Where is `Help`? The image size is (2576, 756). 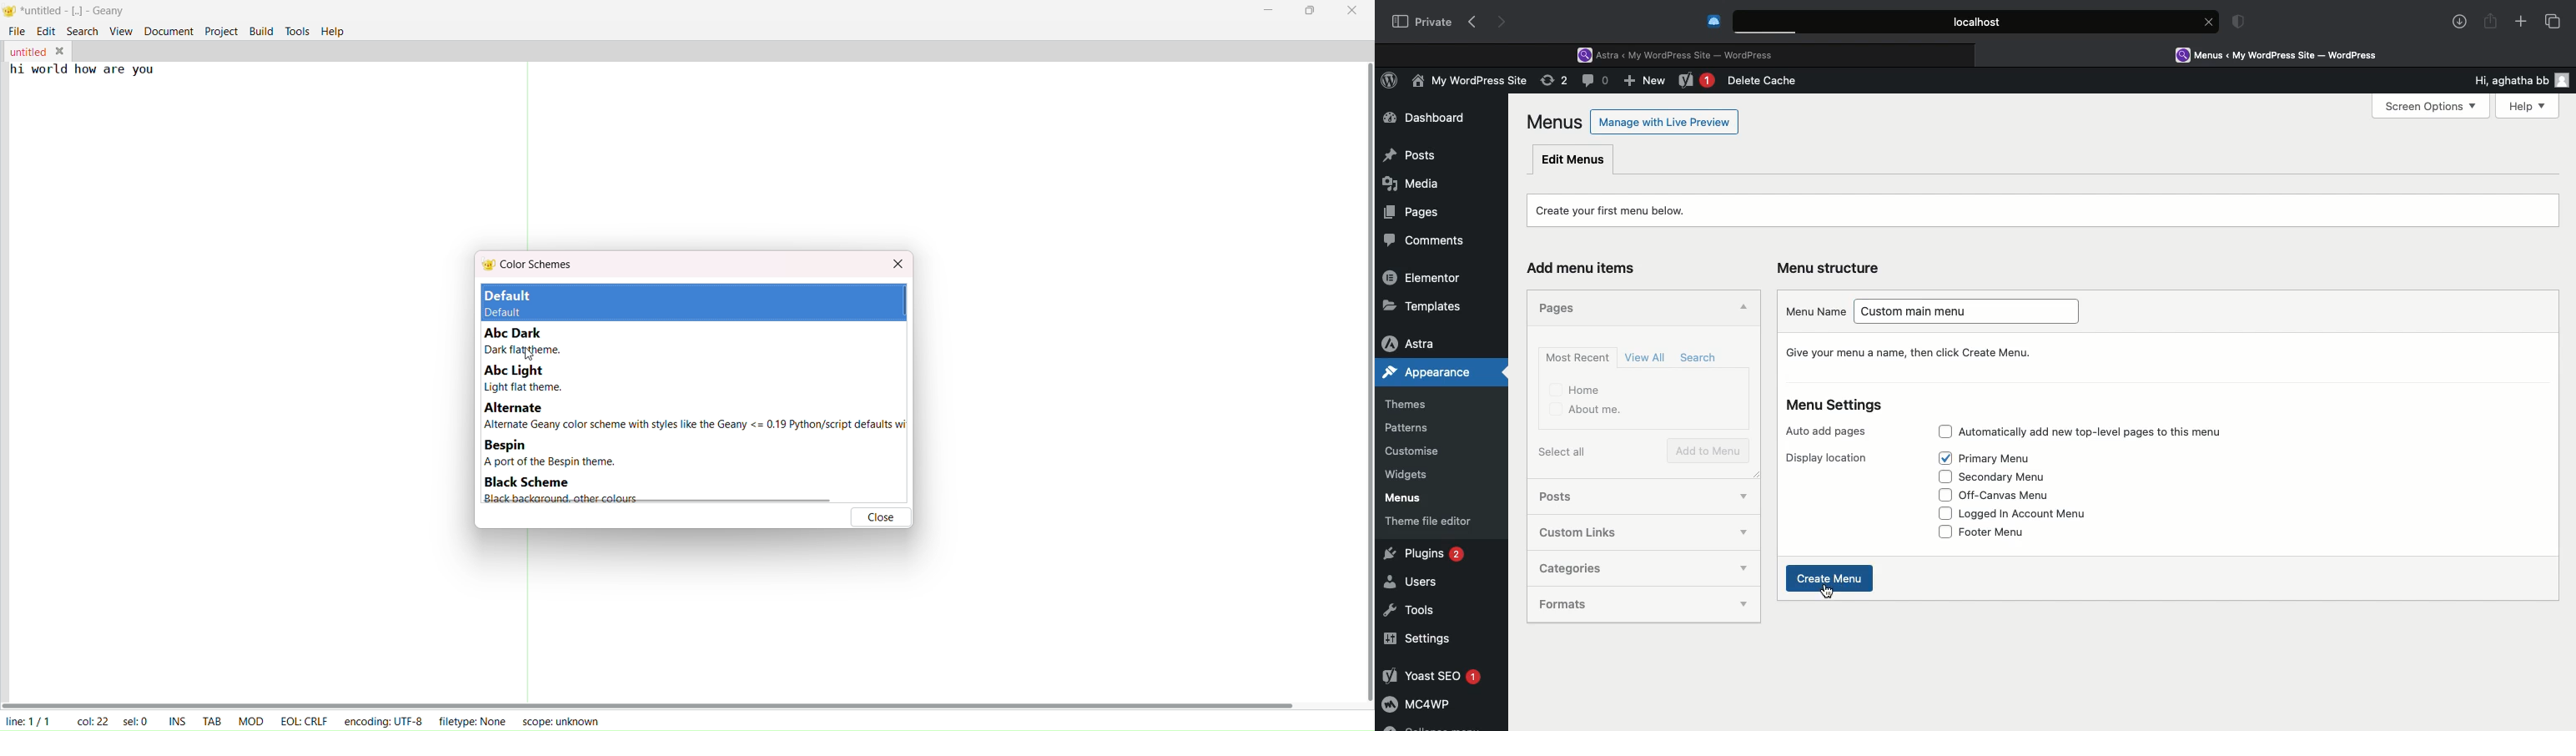 Help is located at coordinates (2520, 106).